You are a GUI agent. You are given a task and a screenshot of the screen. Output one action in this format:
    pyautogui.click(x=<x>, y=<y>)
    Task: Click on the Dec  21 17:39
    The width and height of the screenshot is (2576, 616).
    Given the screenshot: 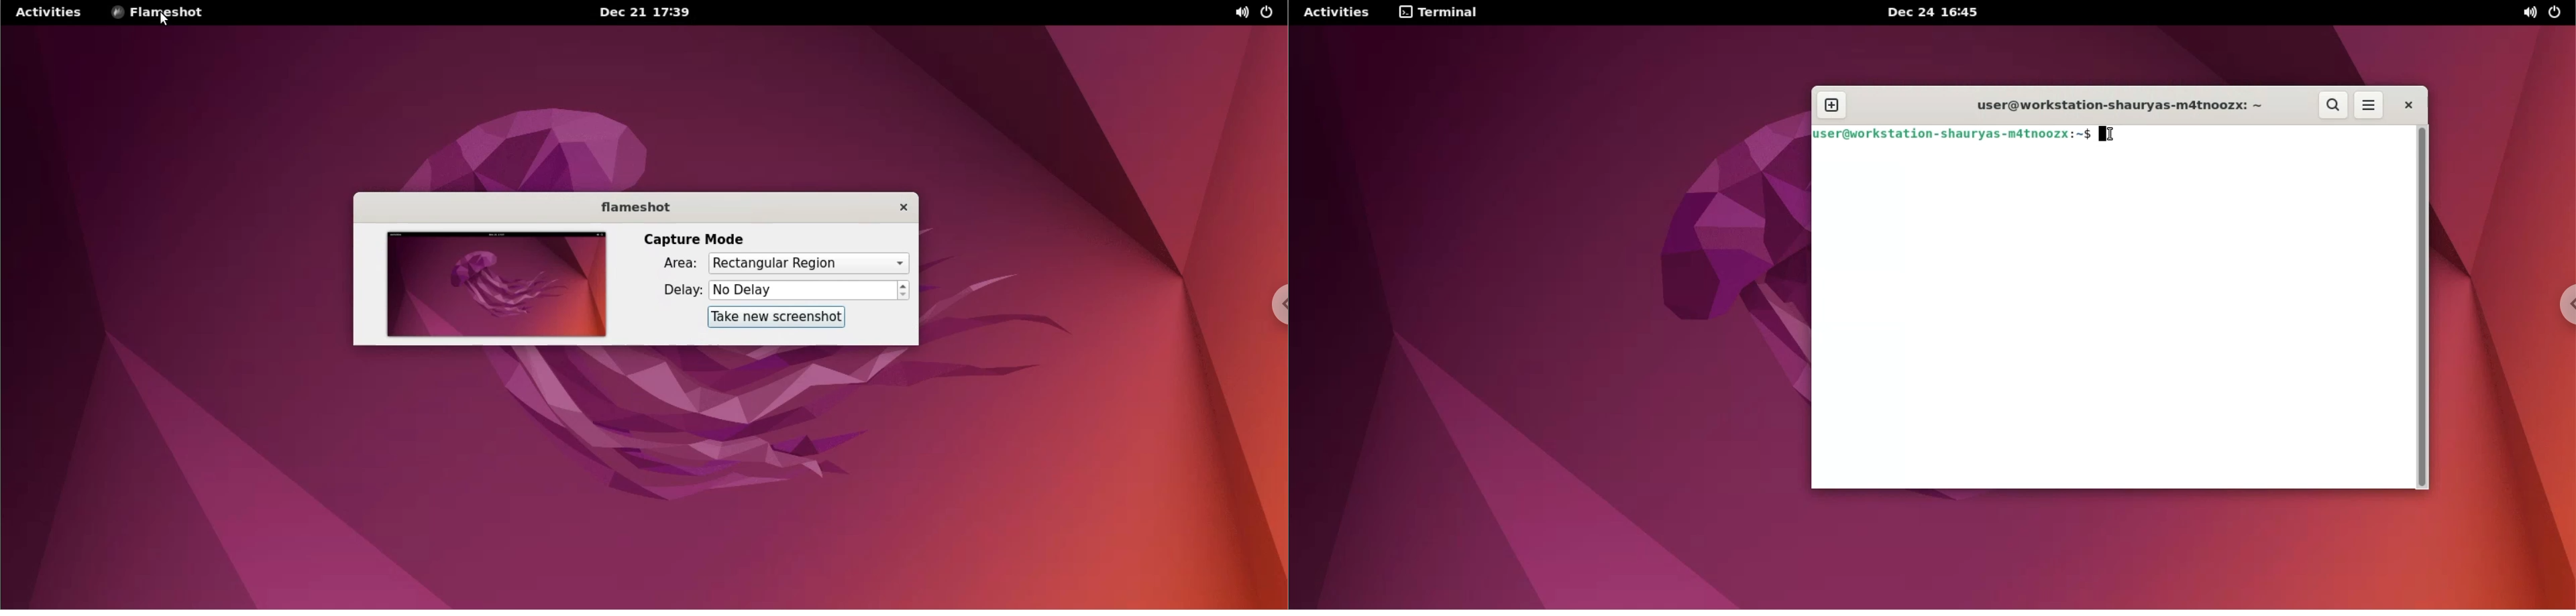 What is the action you would take?
    pyautogui.click(x=647, y=13)
    